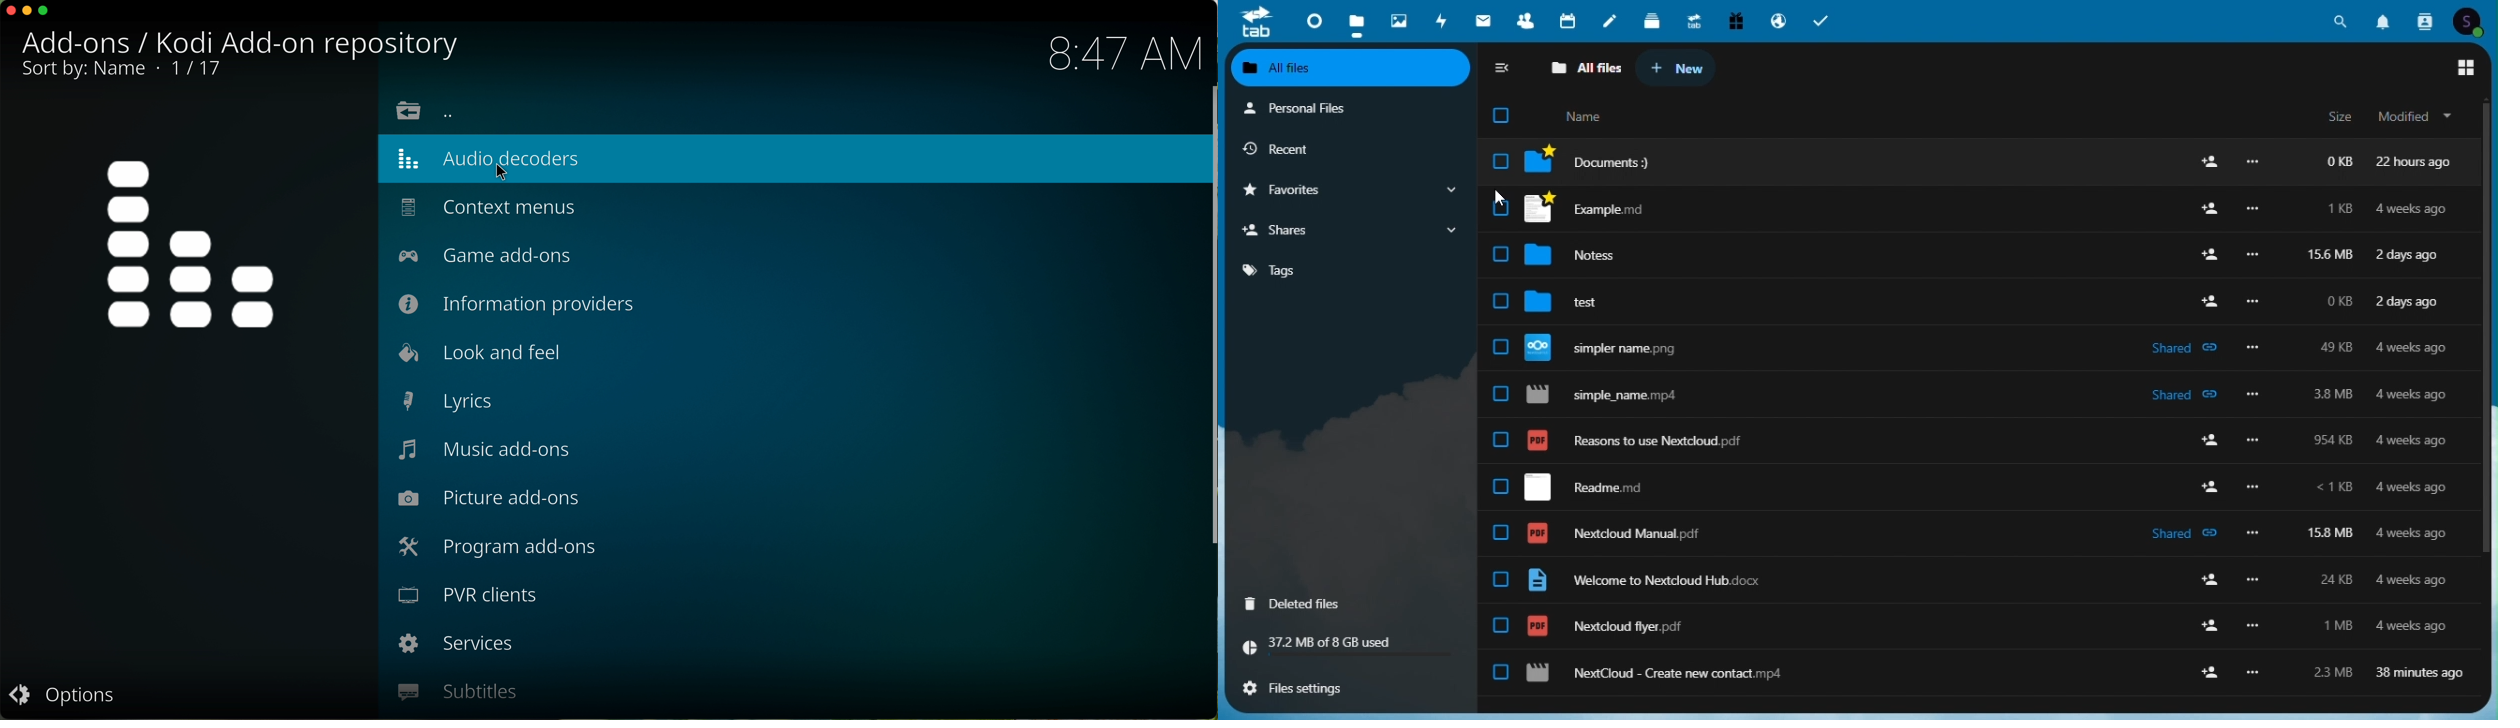 The width and height of the screenshot is (2520, 728). I want to click on 24 kb, so click(2331, 579).